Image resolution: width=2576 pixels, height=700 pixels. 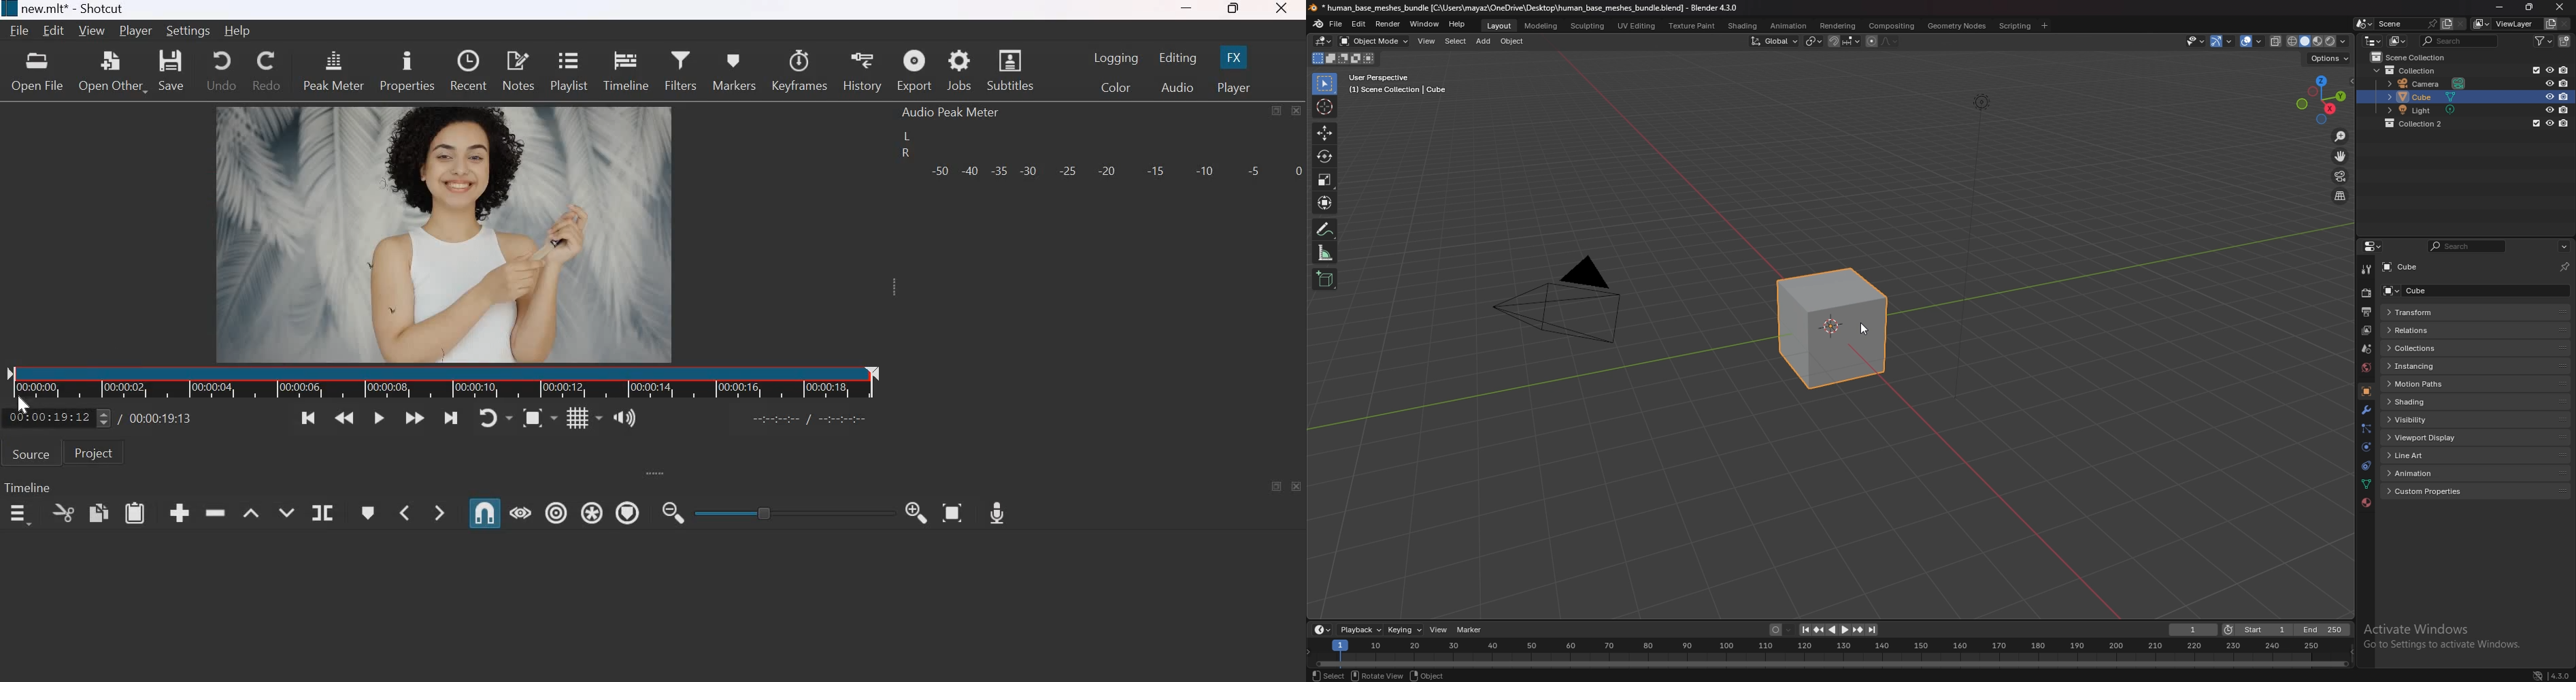 What do you see at coordinates (1118, 88) in the screenshot?
I see `Color` at bounding box center [1118, 88].